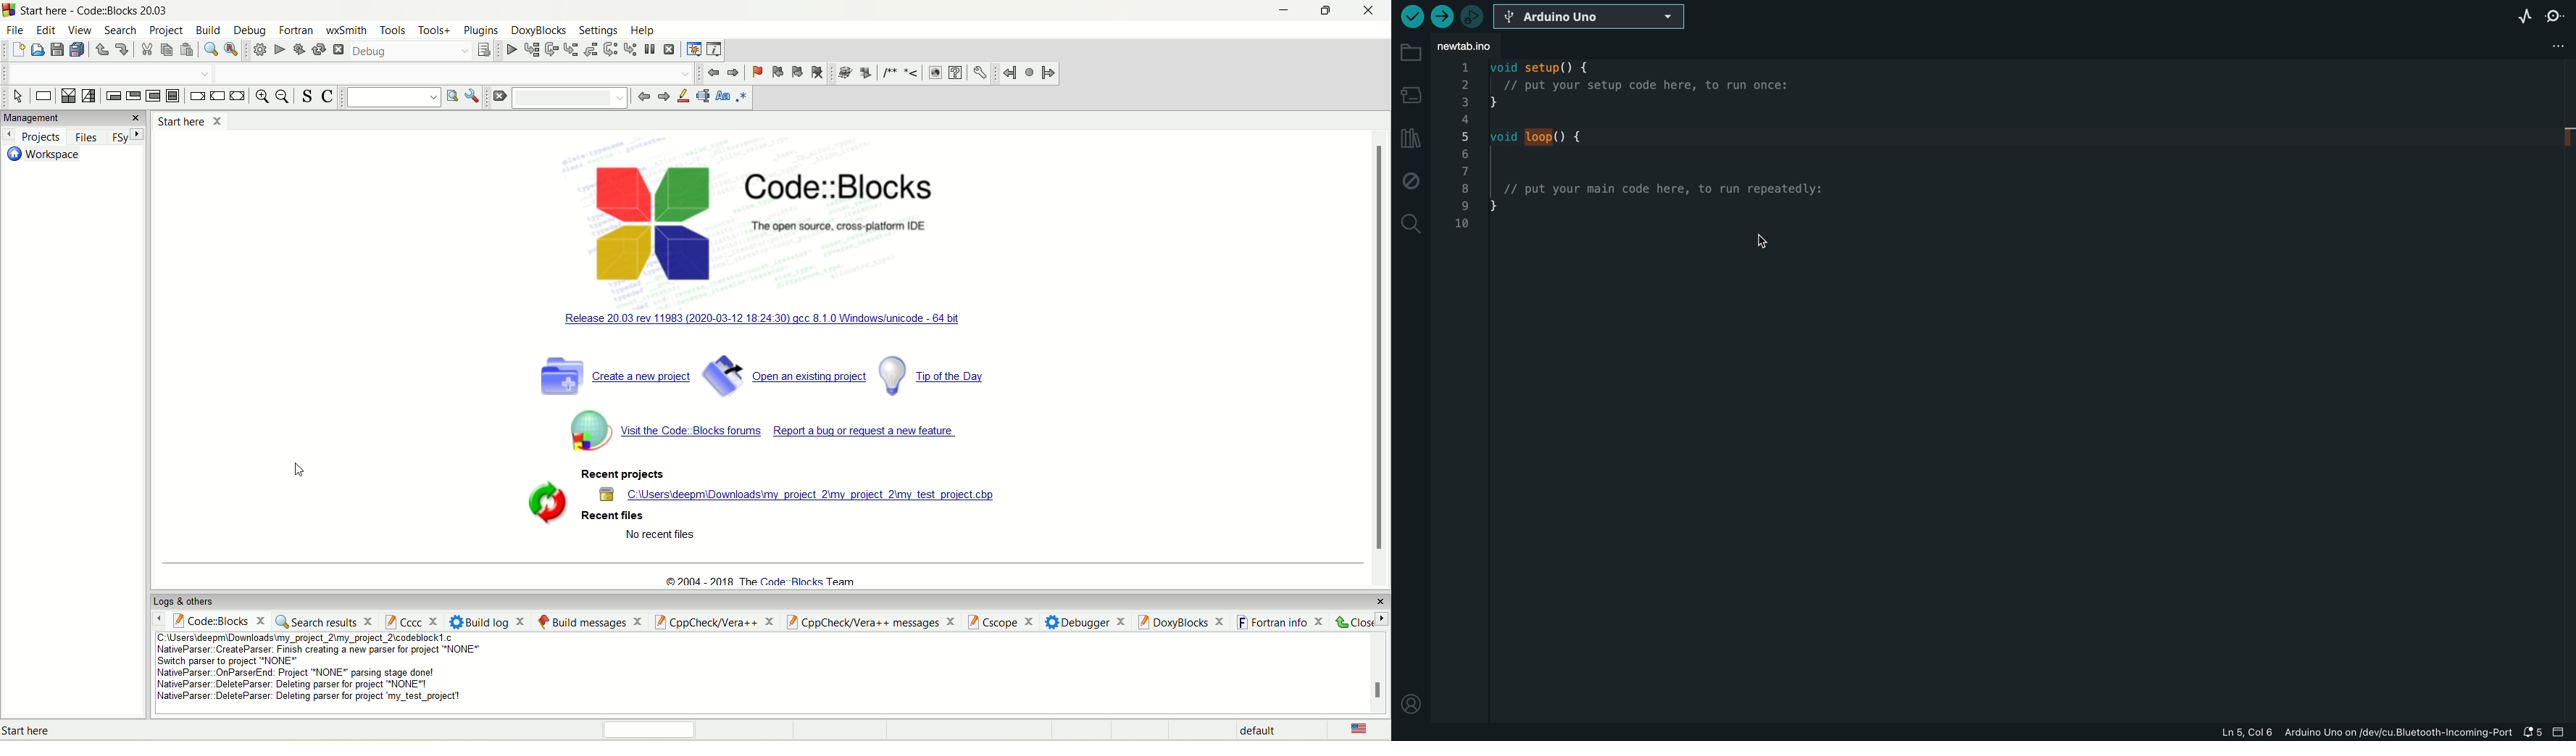 The width and height of the screenshot is (2576, 756). I want to click on plugins, so click(479, 29).